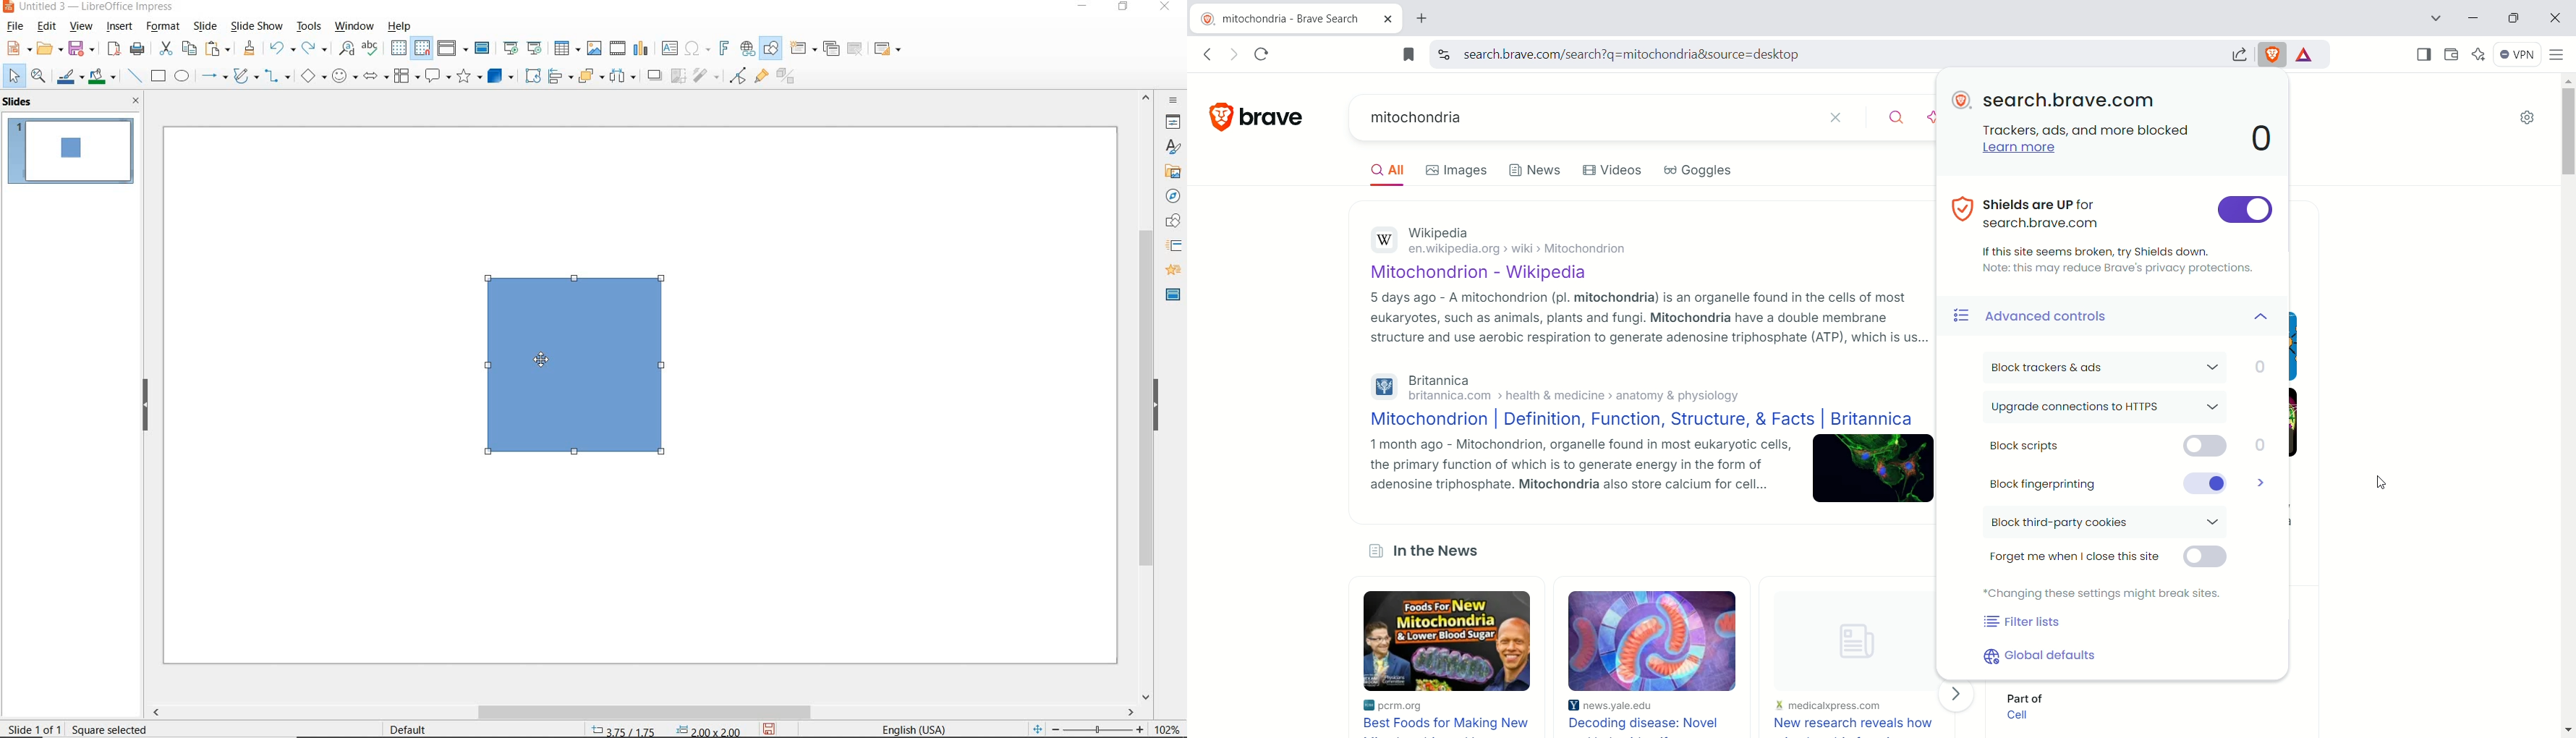  Describe the element at coordinates (187, 47) in the screenshot. I see `copy` at that location.